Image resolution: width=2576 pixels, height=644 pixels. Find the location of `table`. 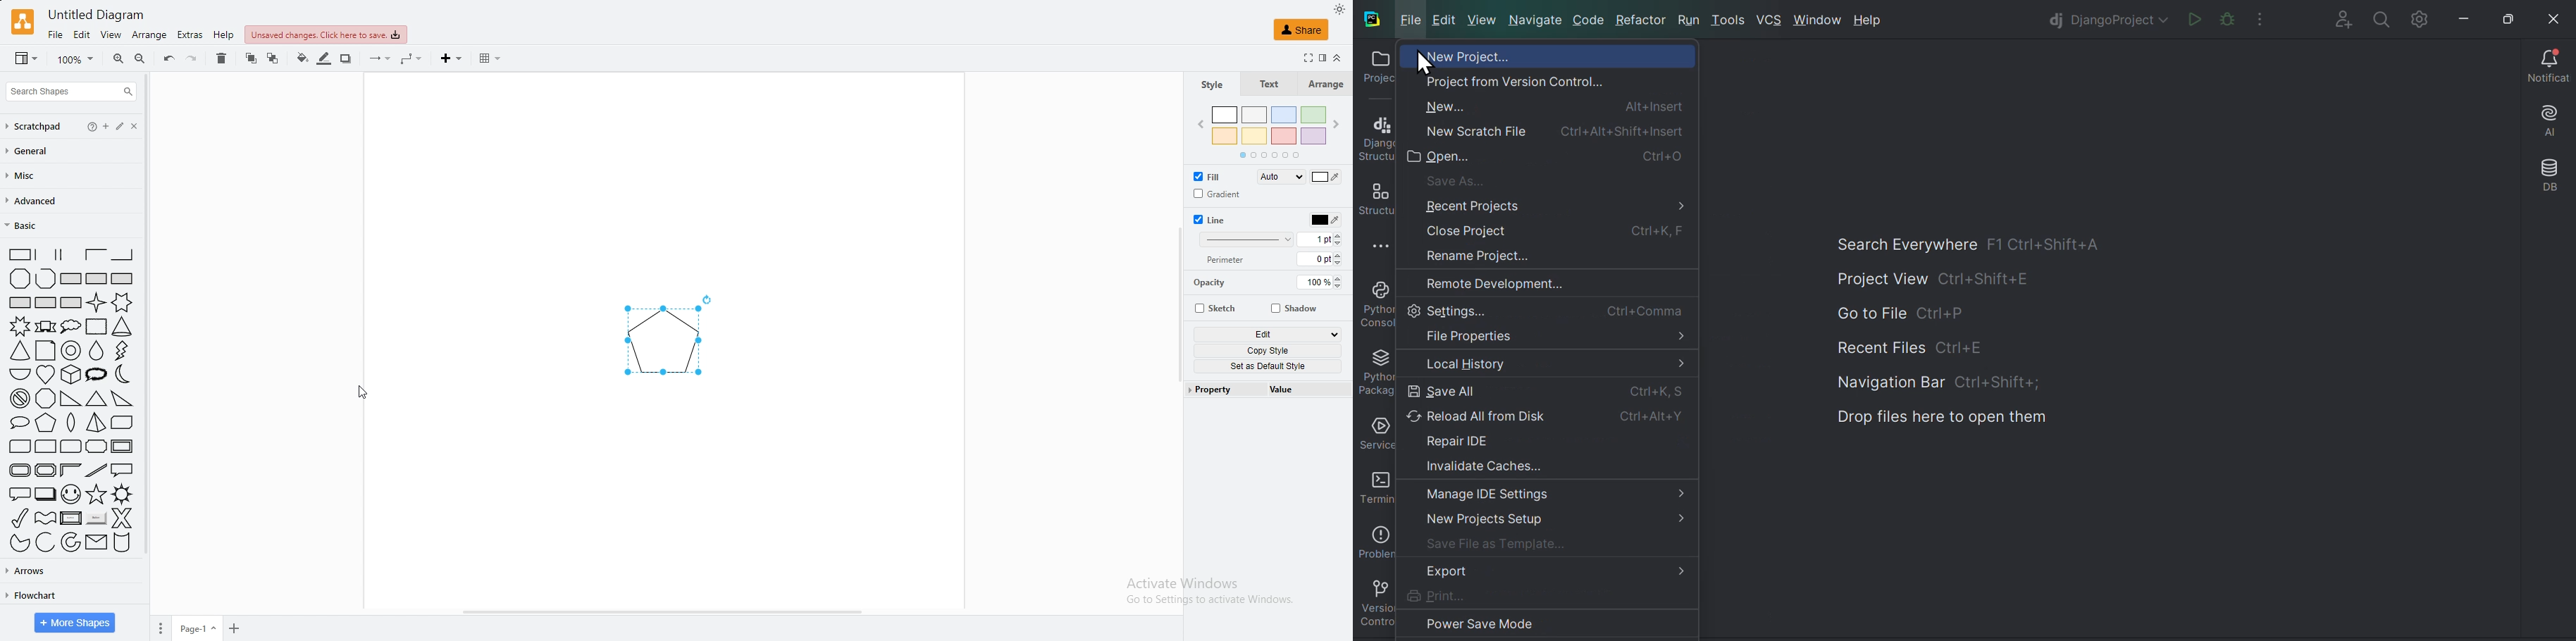

table is located at coordinates (490, 58).